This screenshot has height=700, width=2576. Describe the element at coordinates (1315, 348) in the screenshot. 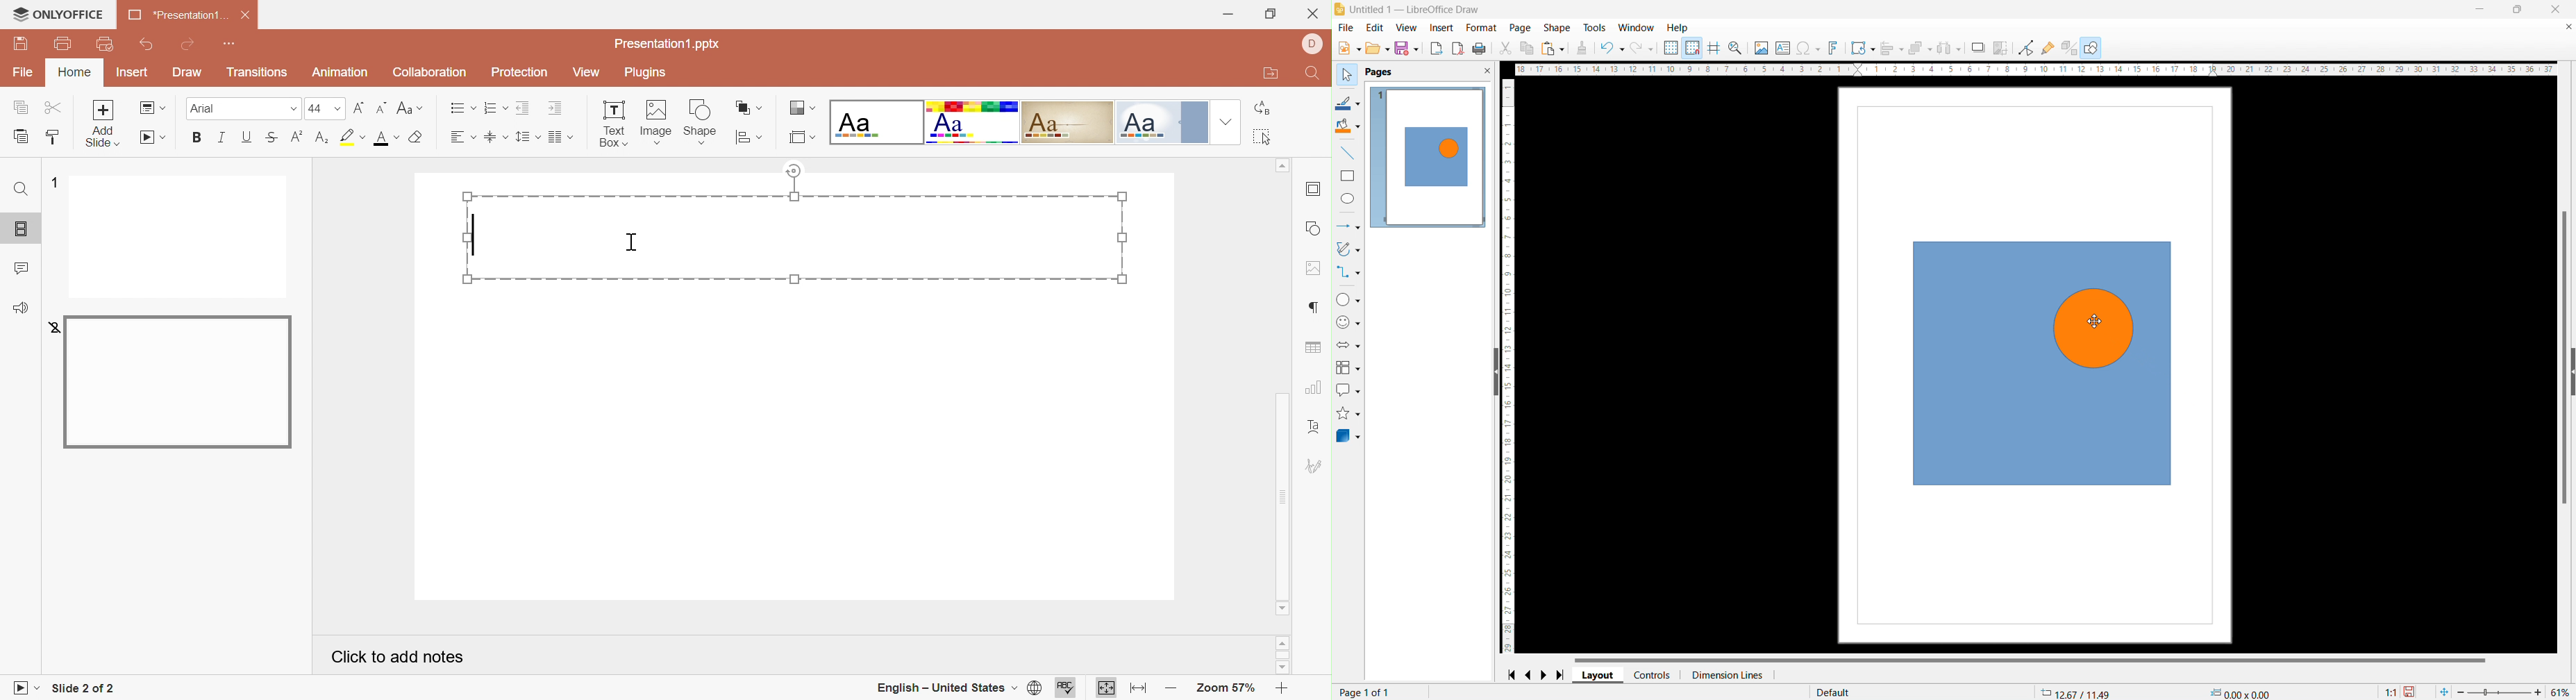

I see `Table settings` at that location.